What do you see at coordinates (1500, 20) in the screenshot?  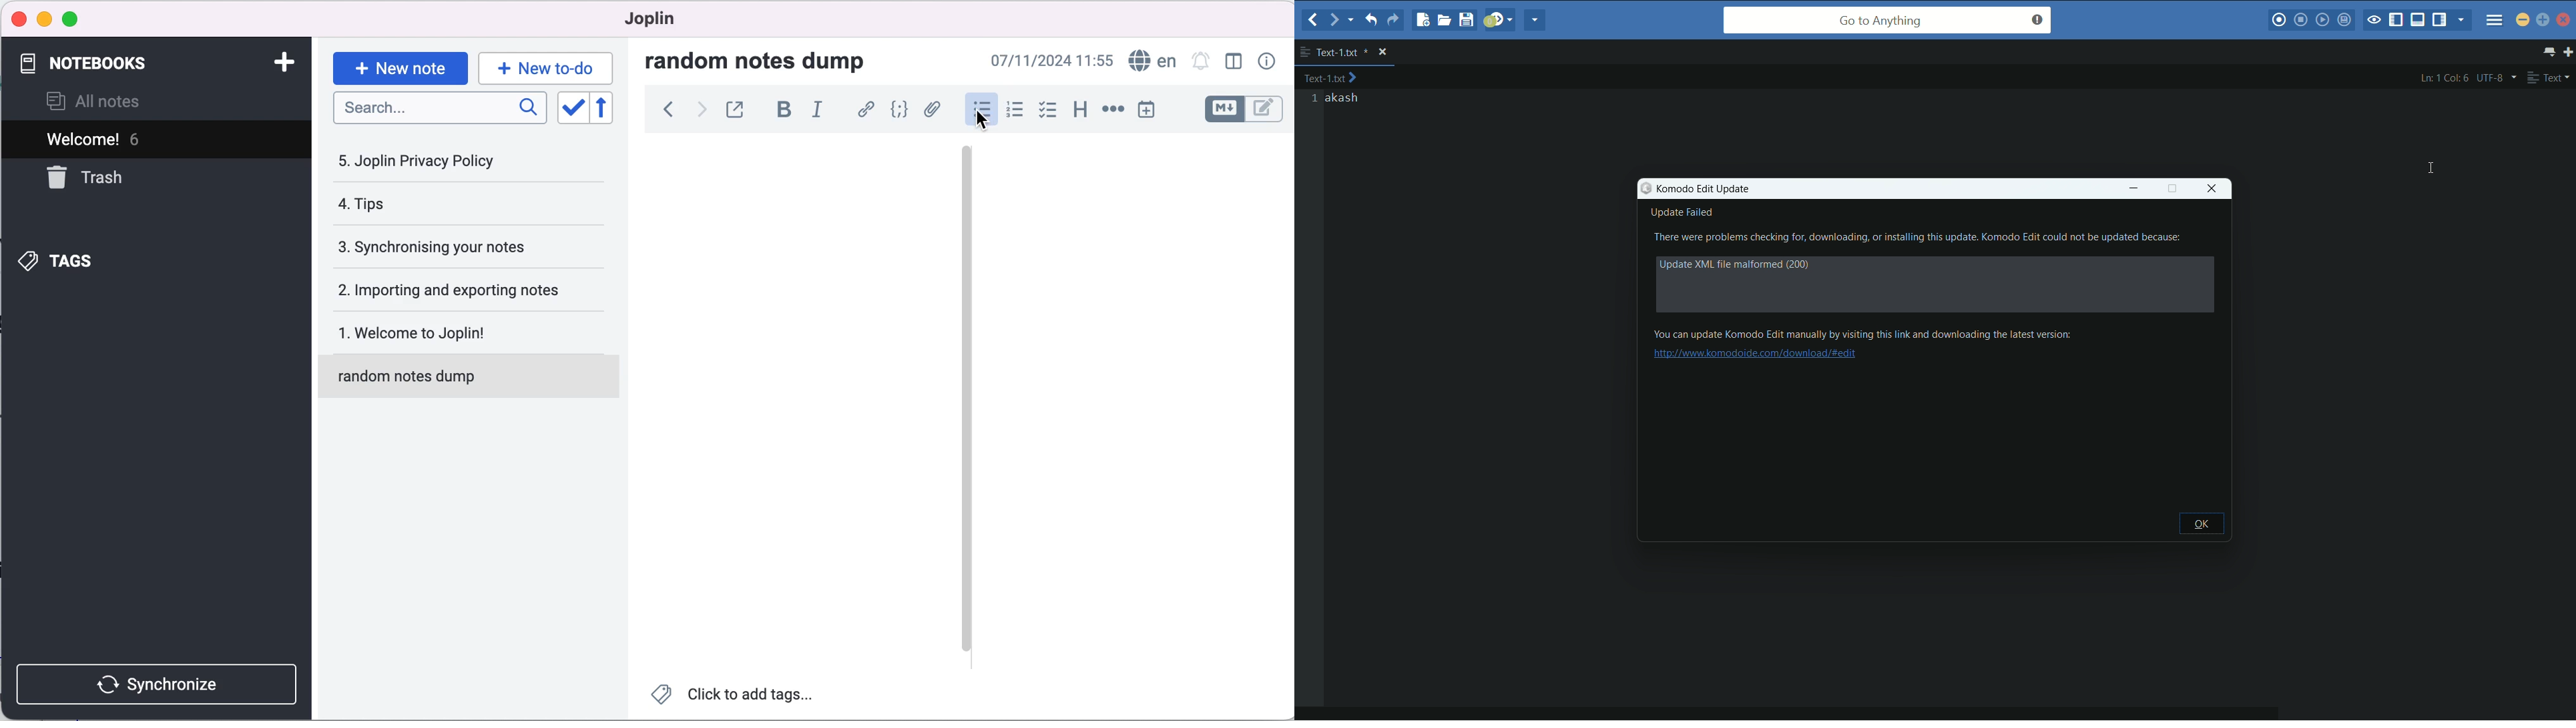 I see `jump to next syntax checking result` at bounding box center [1500, 20].